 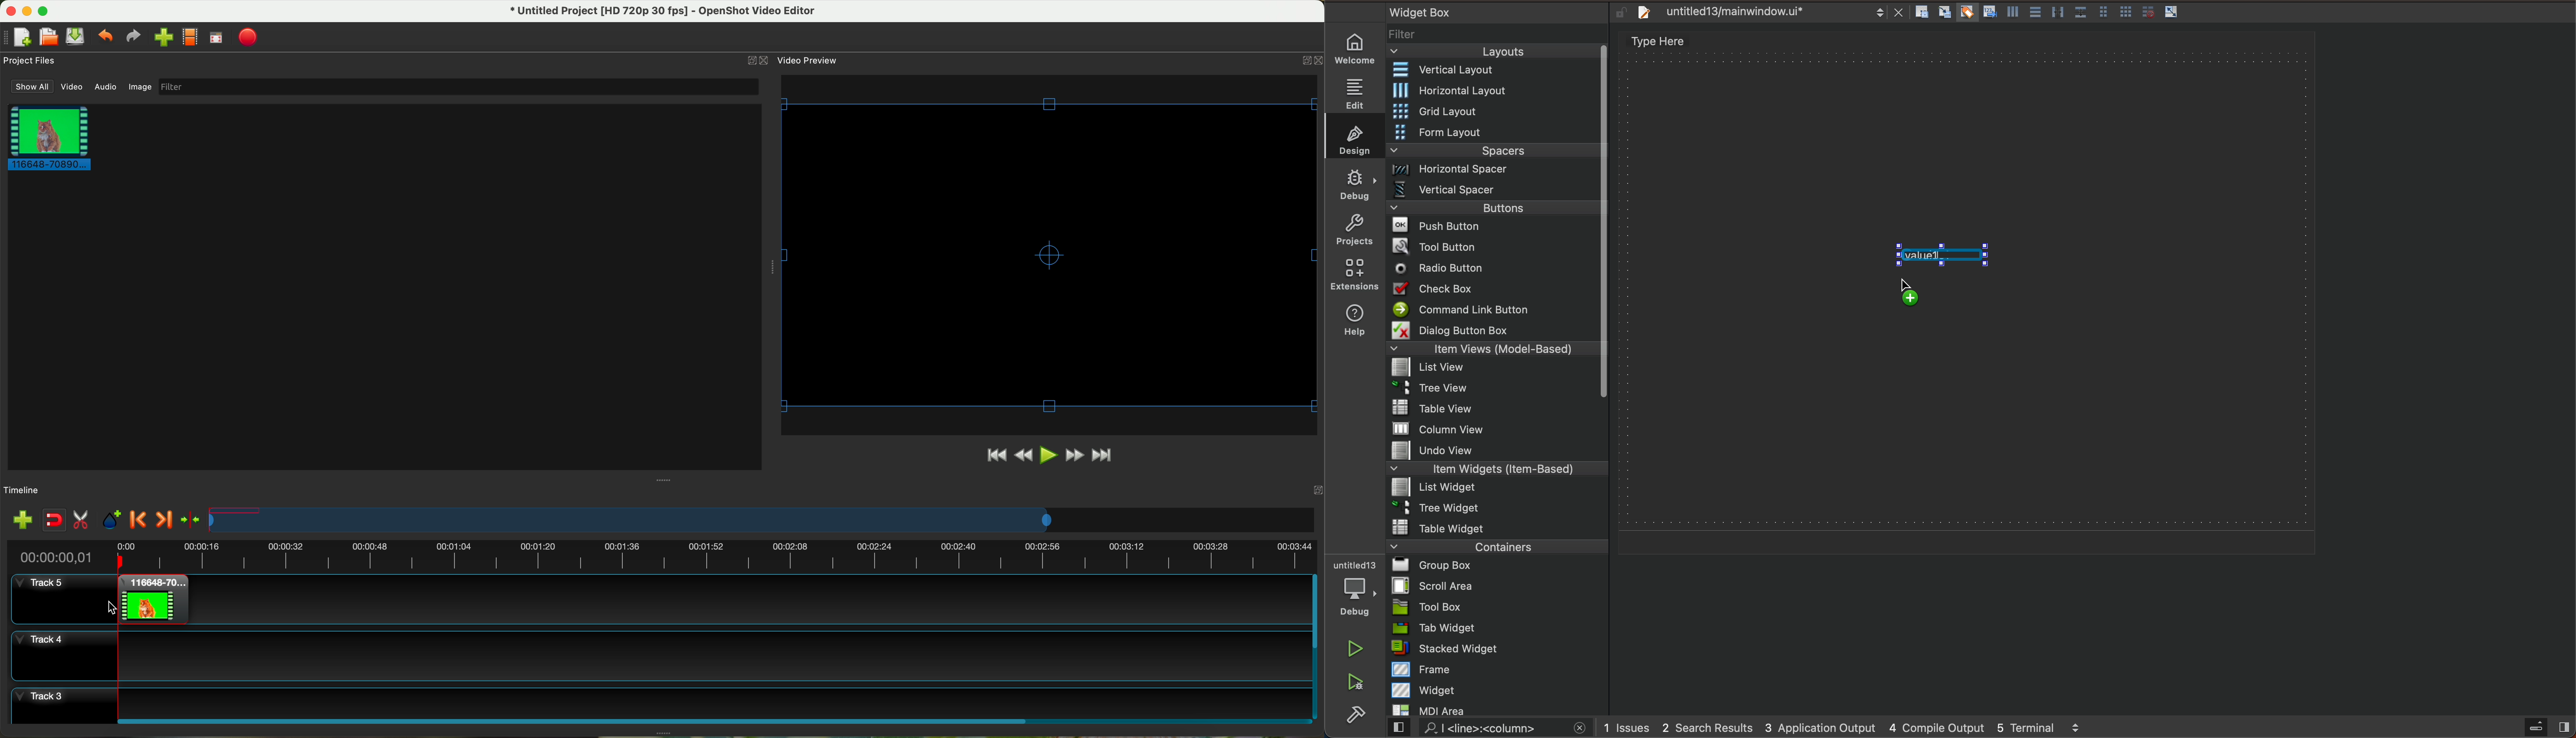 What do you see at coordinates (2538, 728) in the screenshot?
I see `sidebar ` at bounding box center [2538, 728].